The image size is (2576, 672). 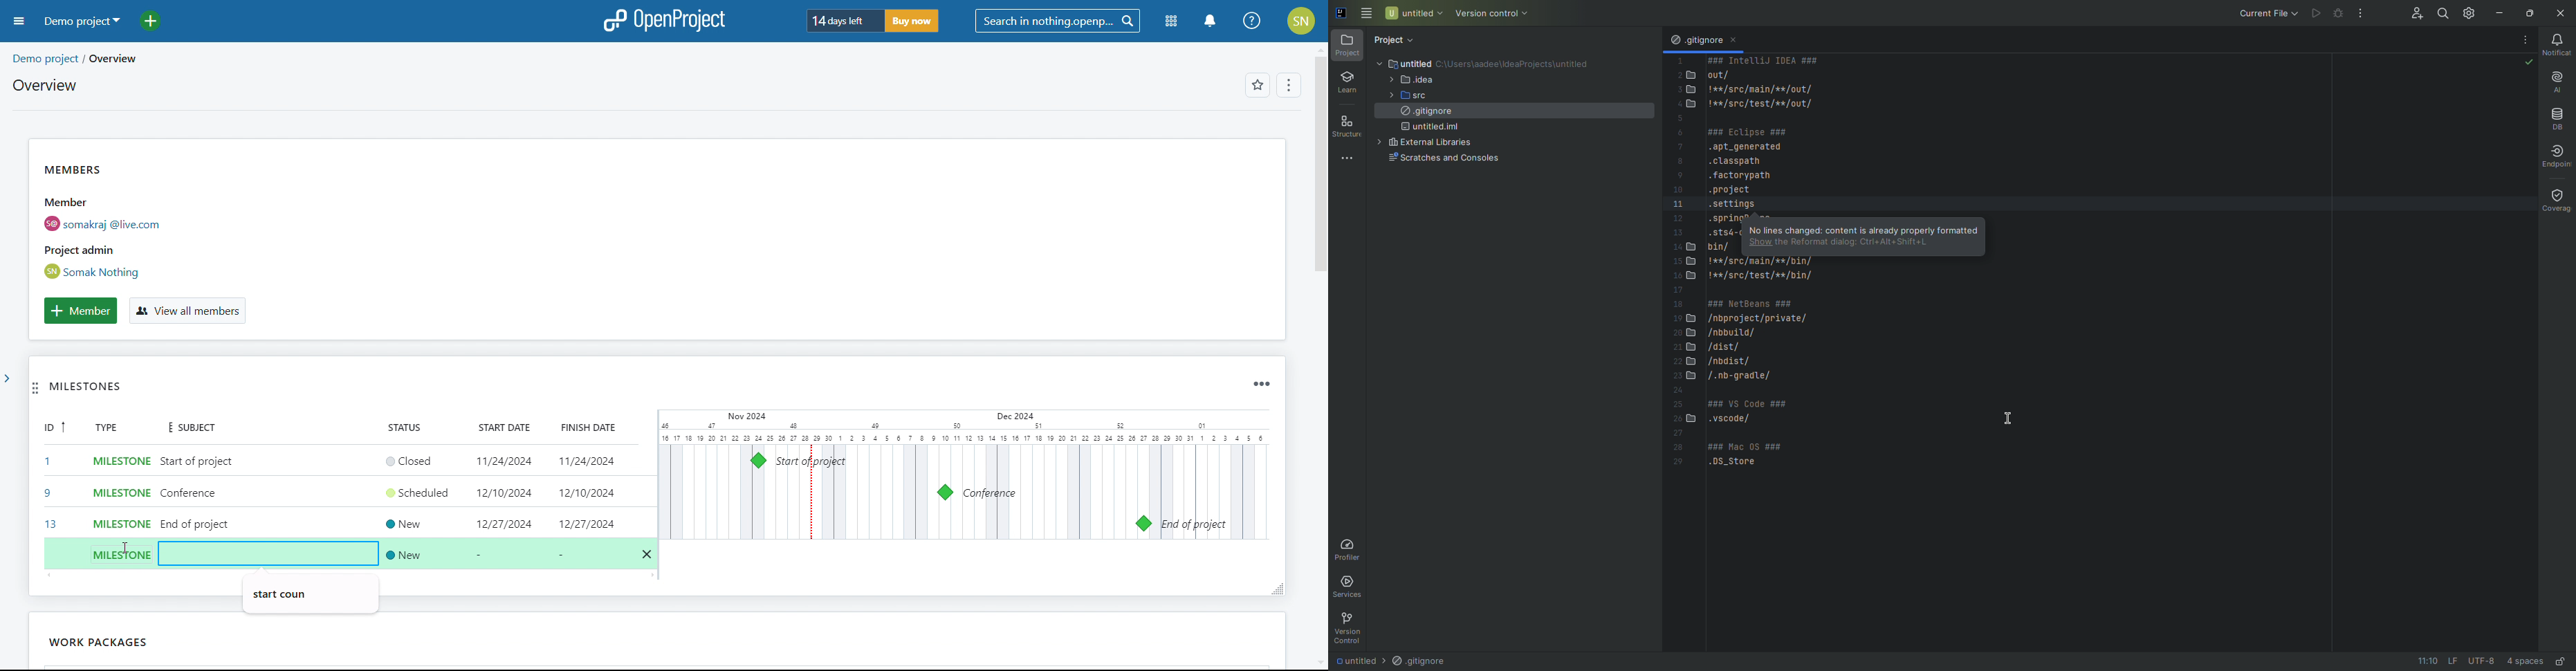 I want to click on type, so click(x=115, y=429).